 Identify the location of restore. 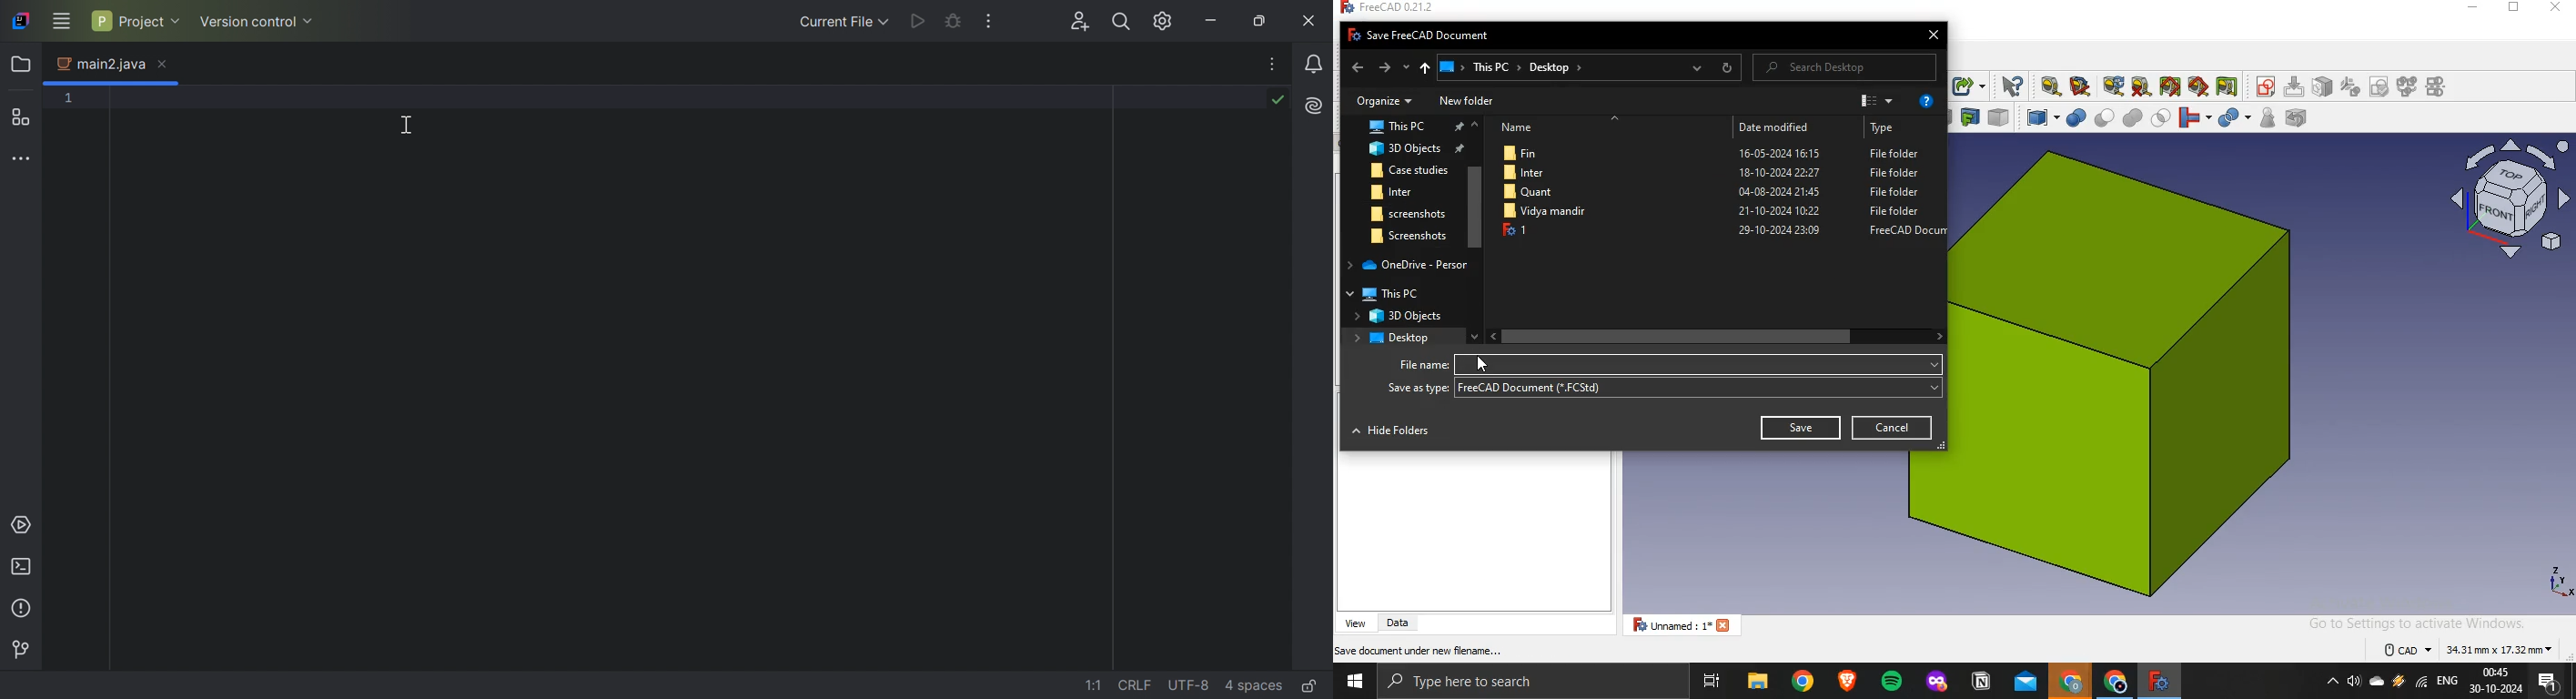
(2512, 7).